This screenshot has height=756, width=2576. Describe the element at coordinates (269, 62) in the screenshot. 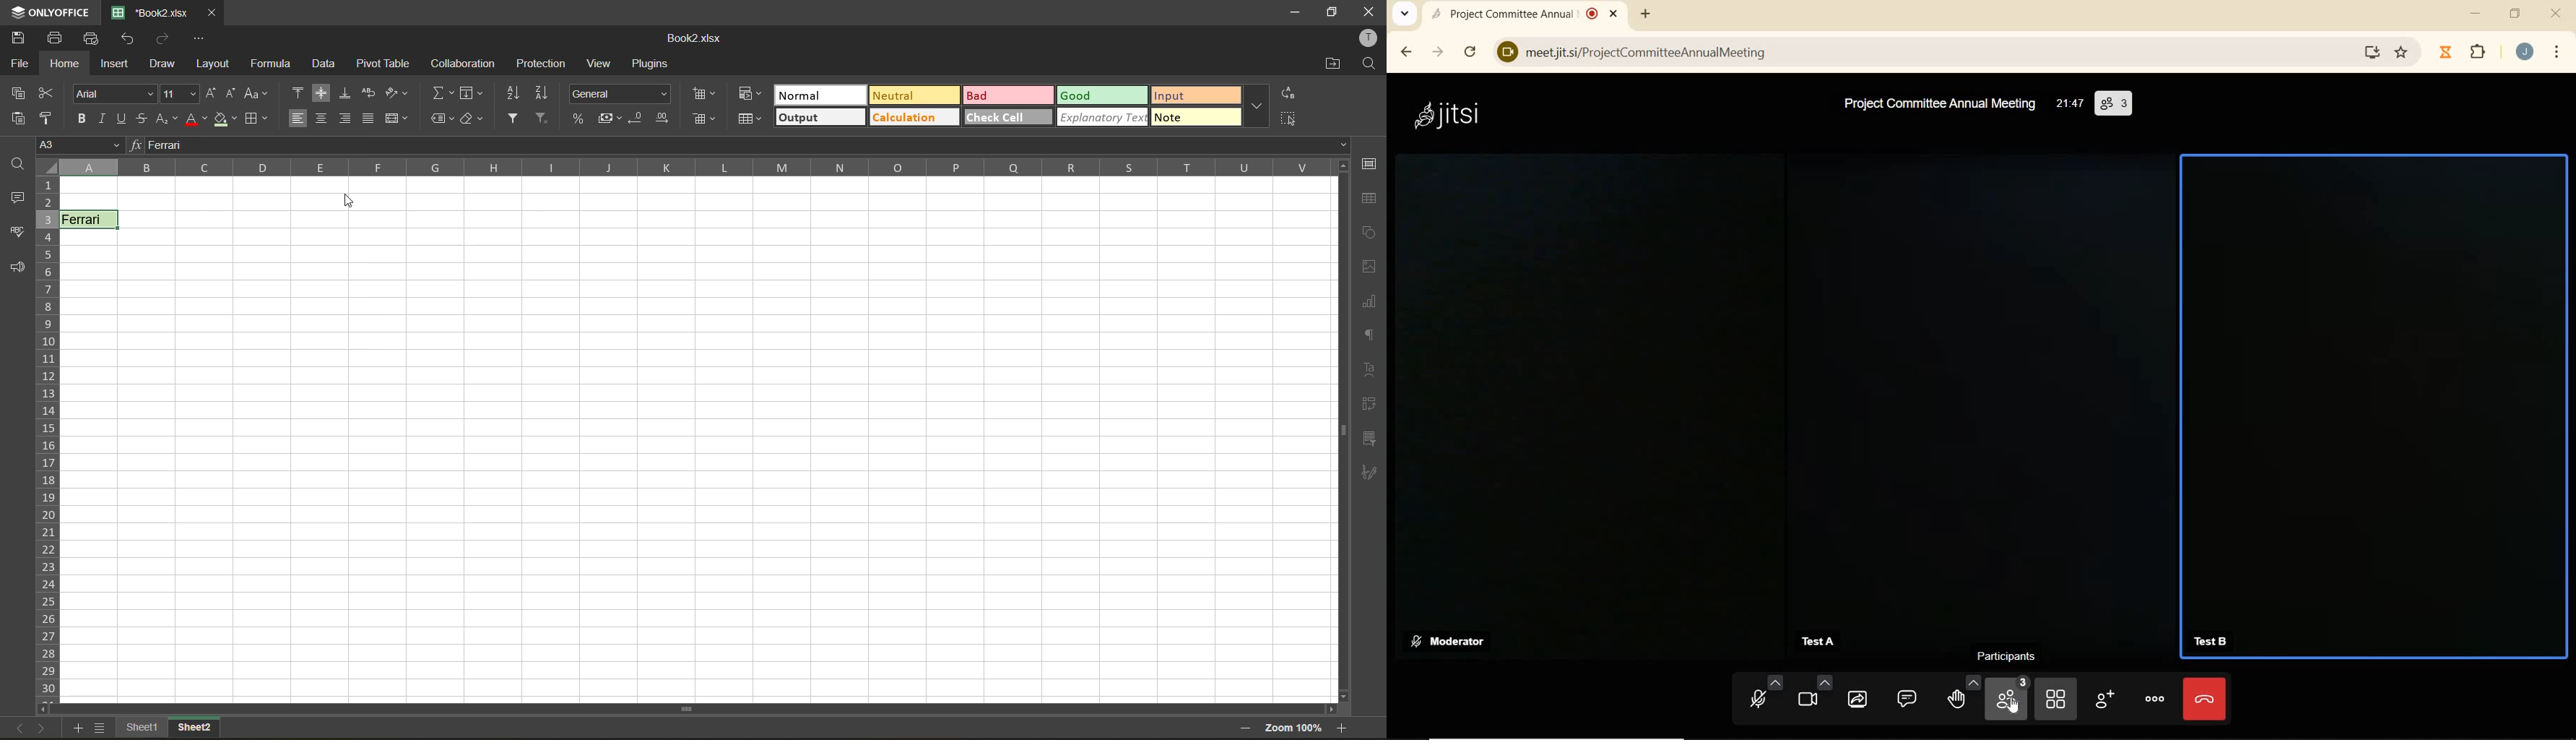

I see `formula` at that location.